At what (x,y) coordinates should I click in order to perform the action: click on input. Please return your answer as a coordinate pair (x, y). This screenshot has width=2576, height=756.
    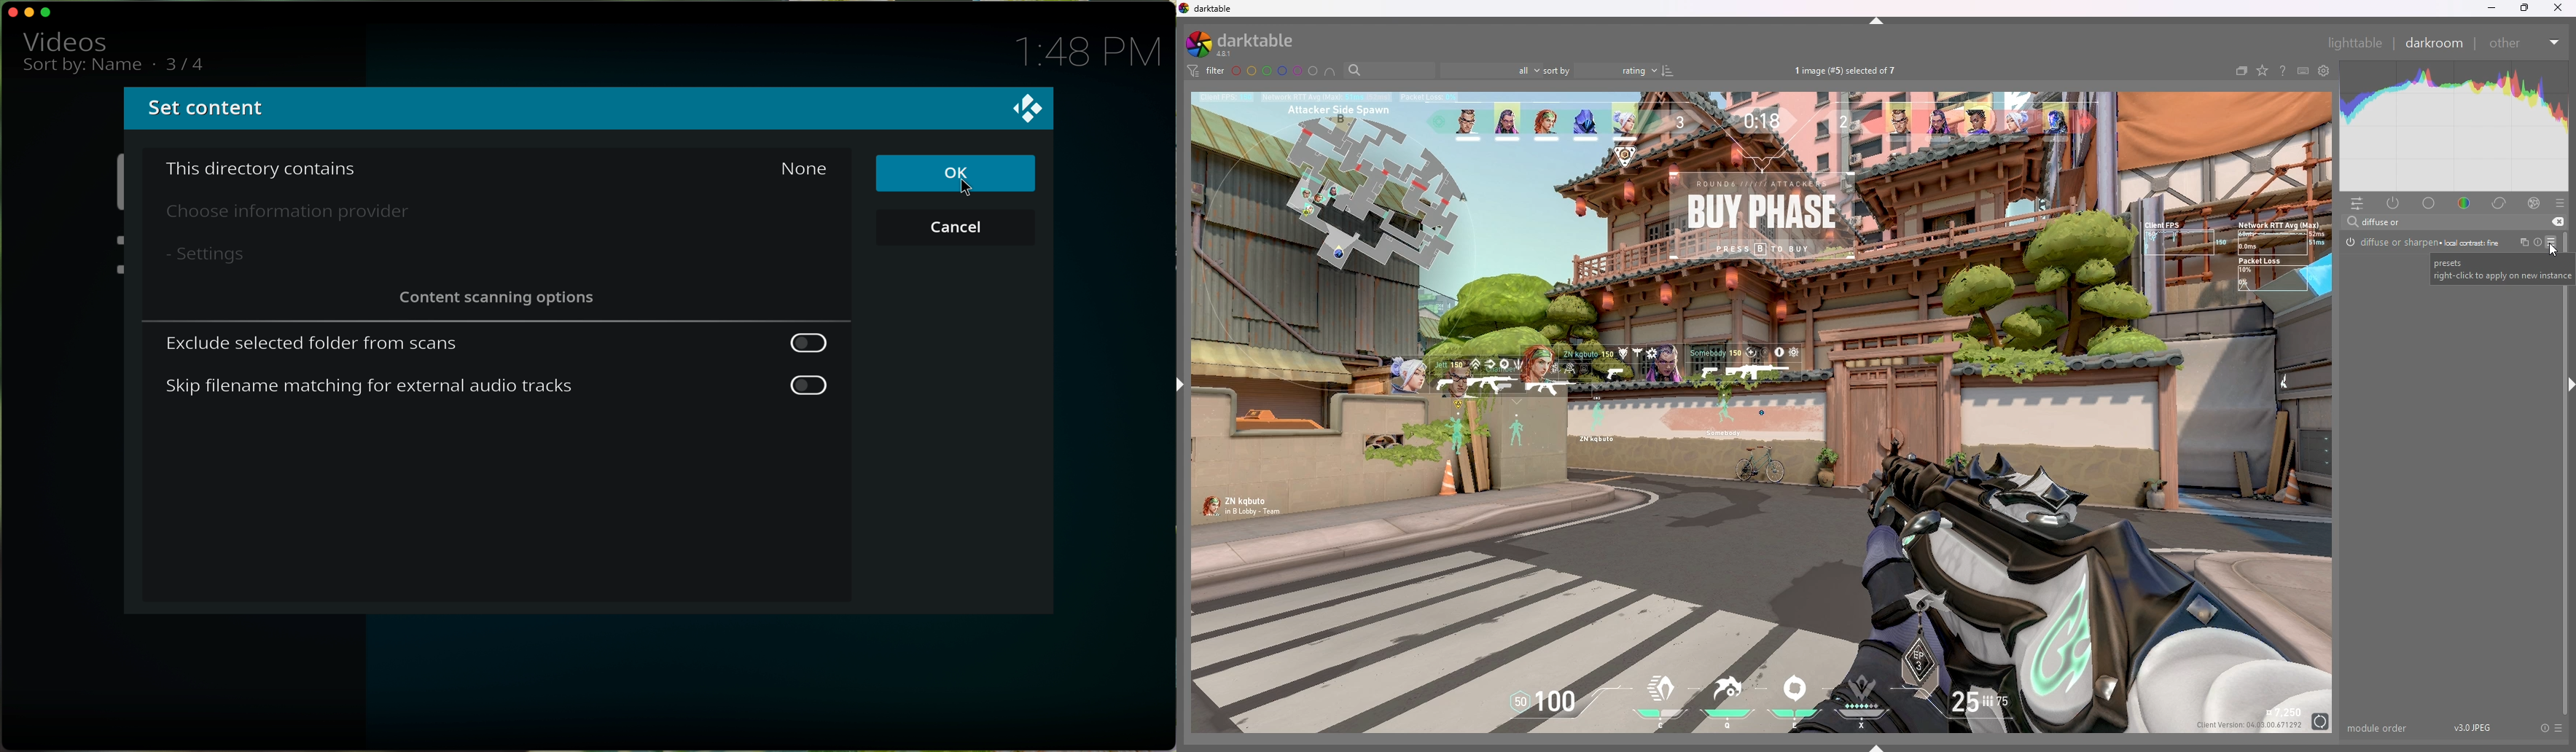
    Looking at the image, I should click on (2385, 222).